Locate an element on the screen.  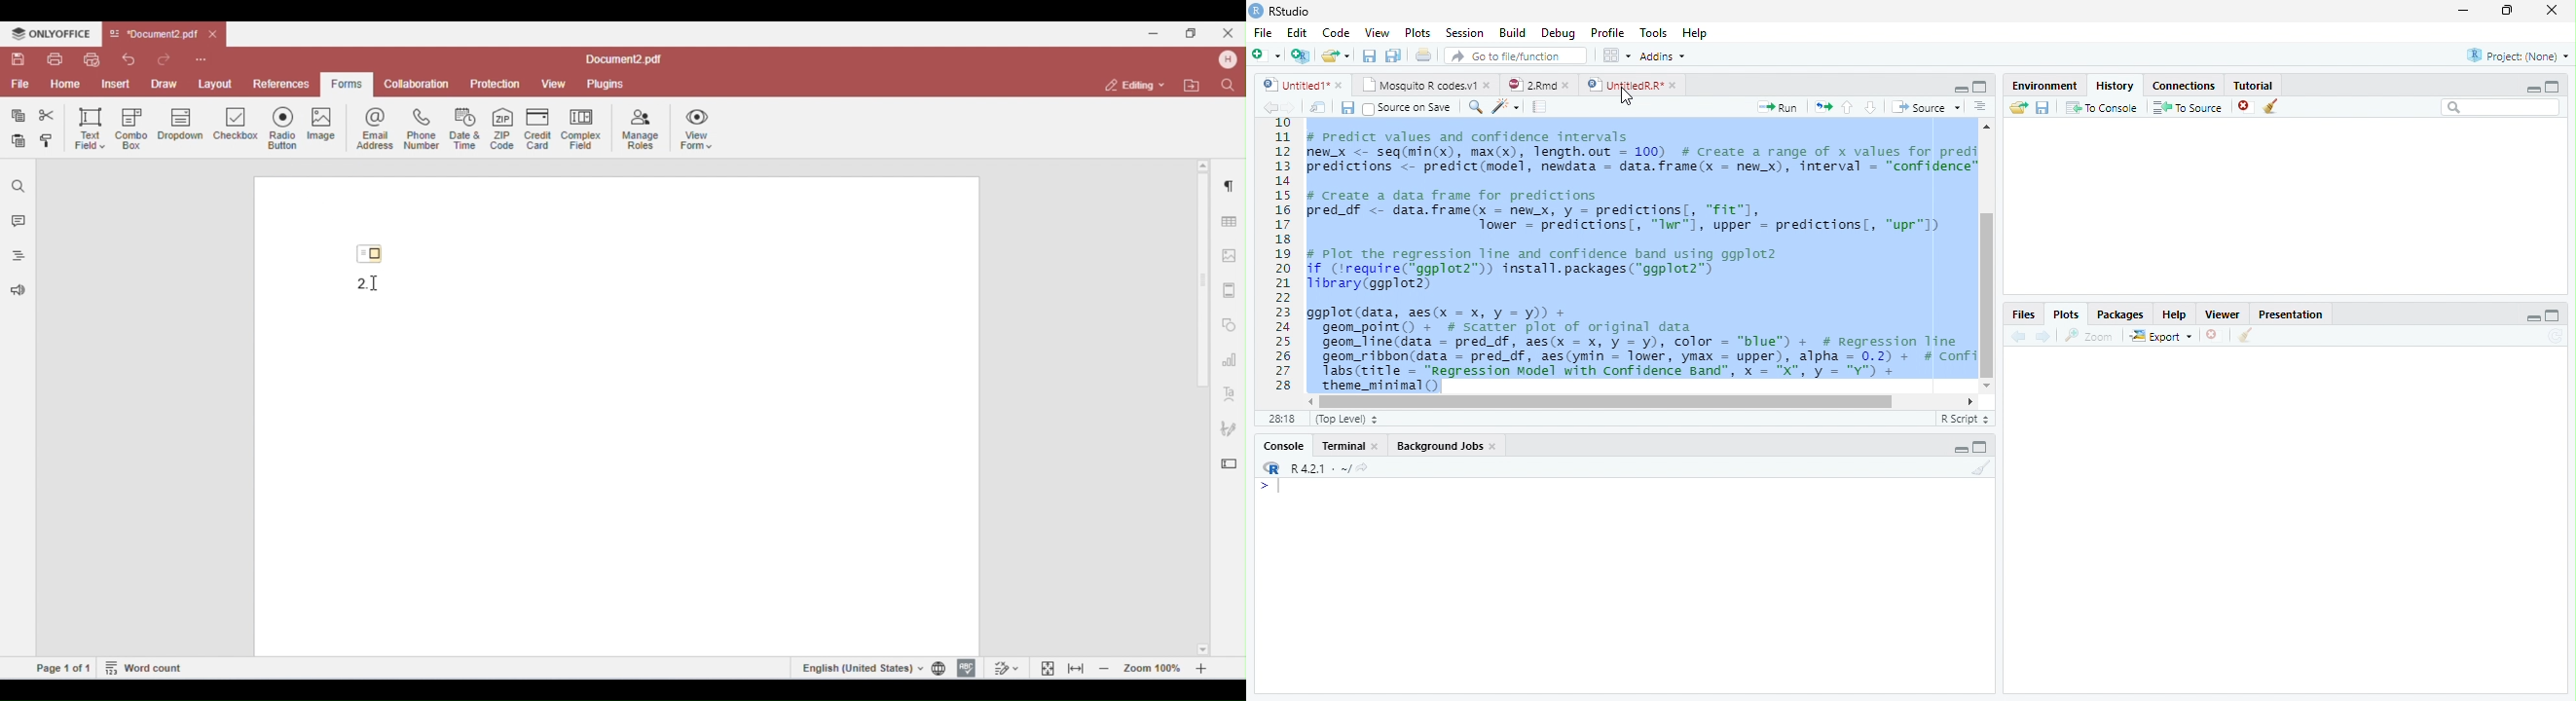
Presentation is located at coordinates (2290, 314).